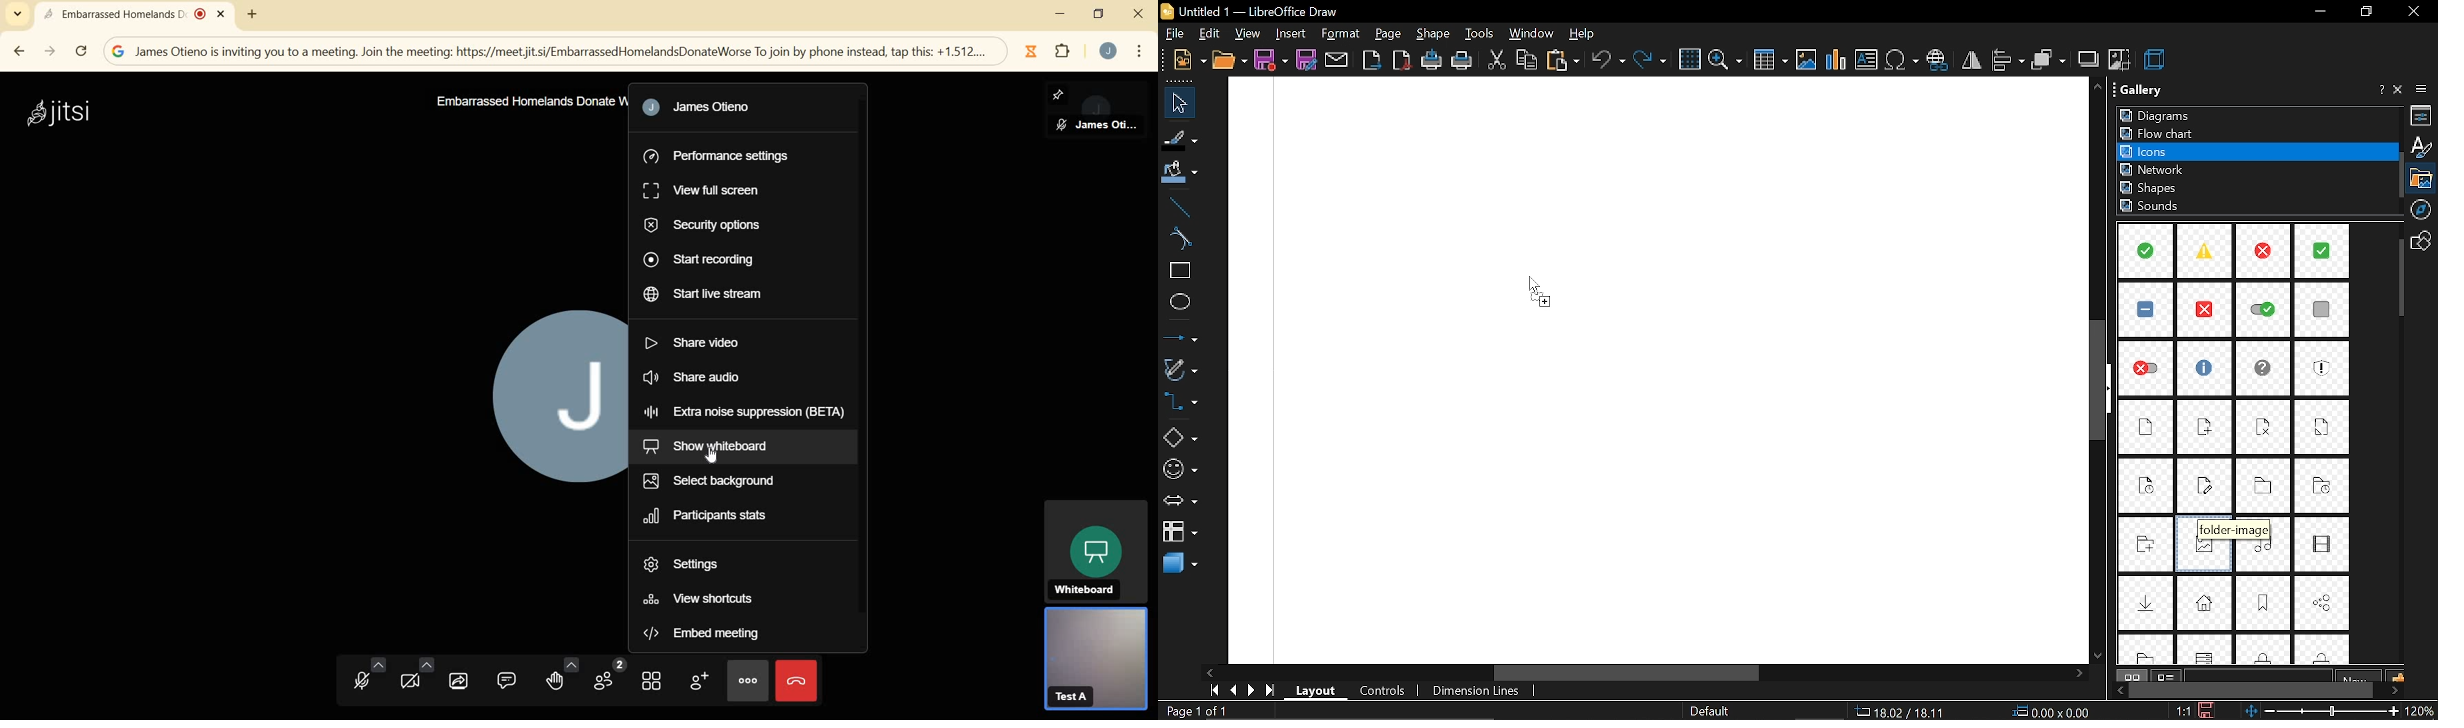 Image resolution: width=2464 pixels, height=728 pixels. I want to click on dimension lines, so click(1480, 691).